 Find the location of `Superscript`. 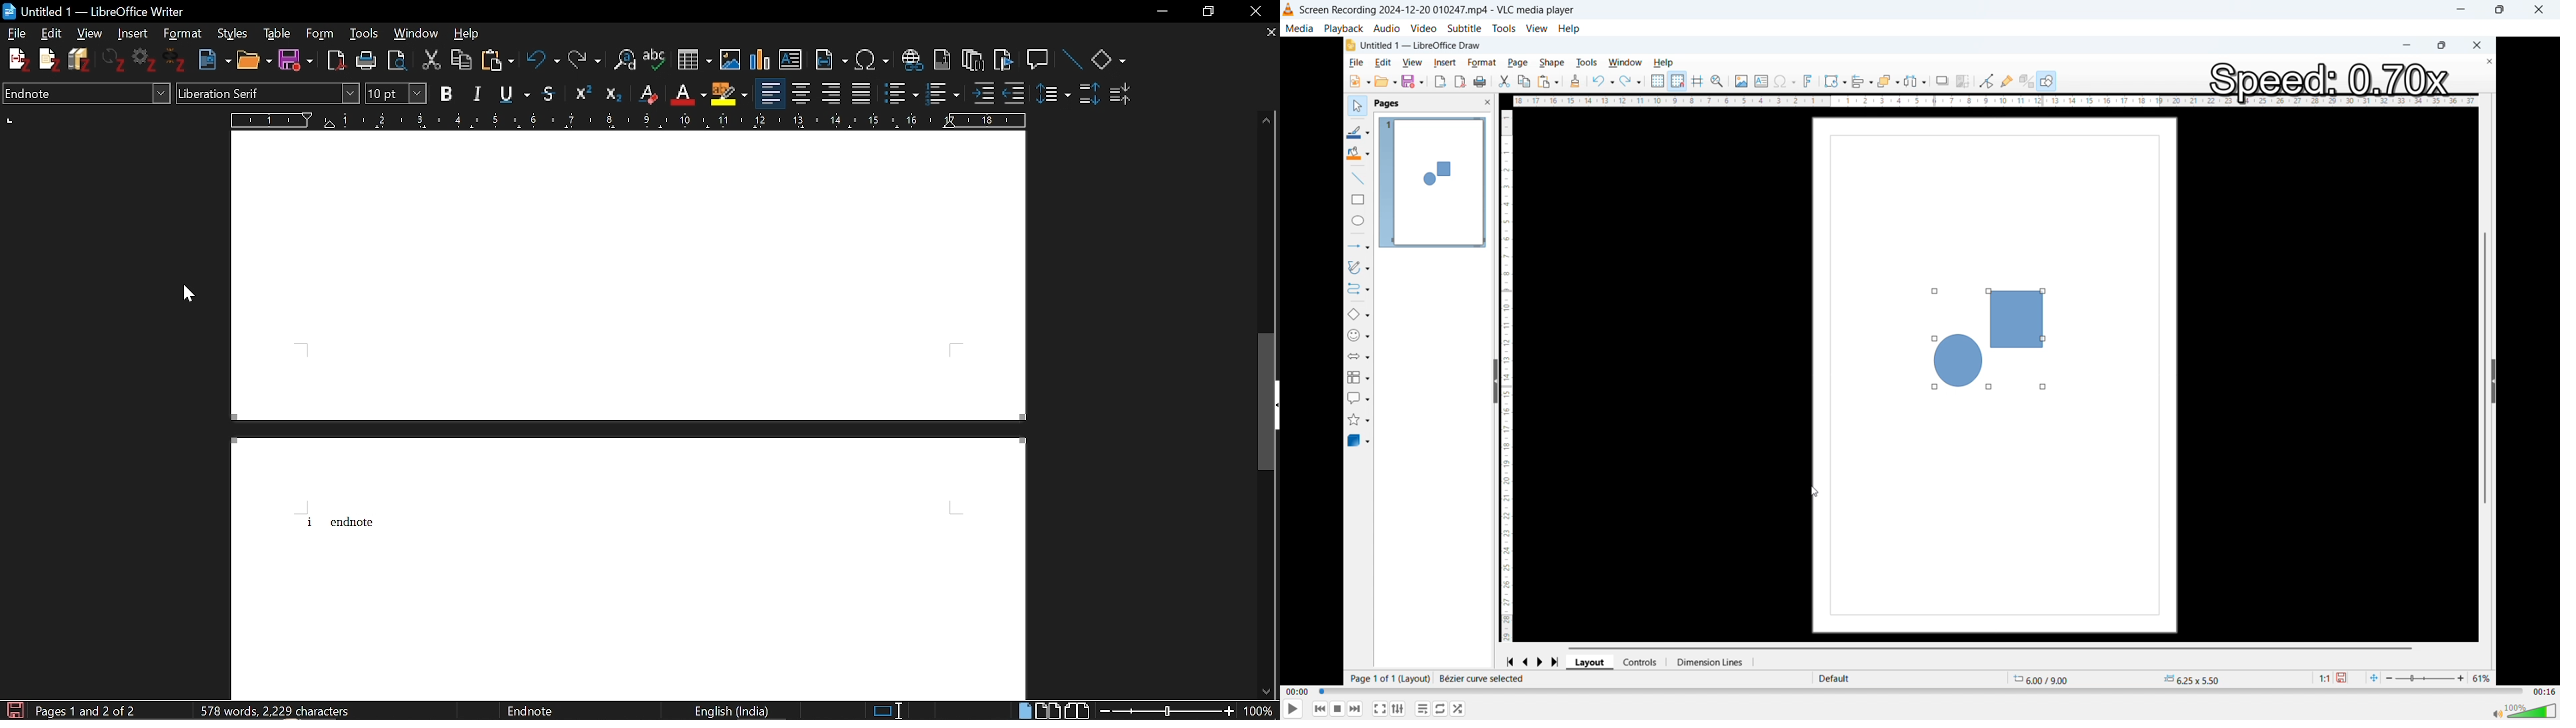

Superscript is located at coordinates (582, 94).